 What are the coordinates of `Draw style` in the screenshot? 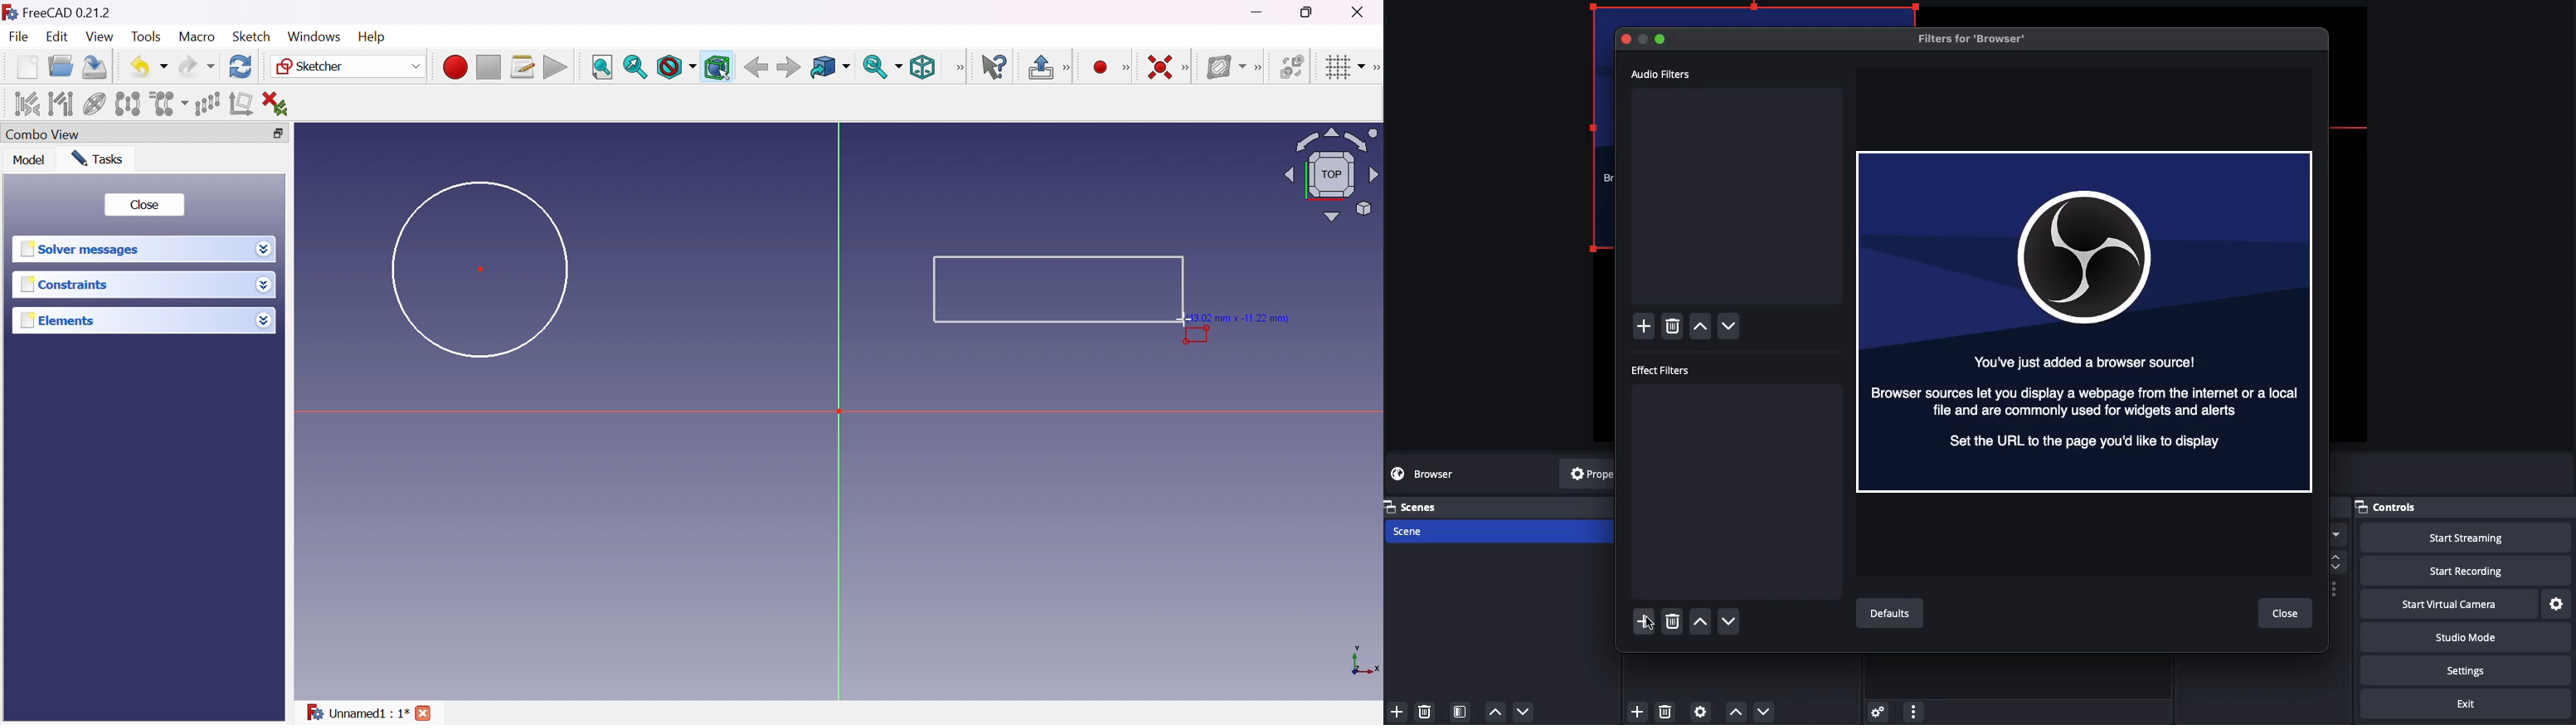 It's located at (676, 68).